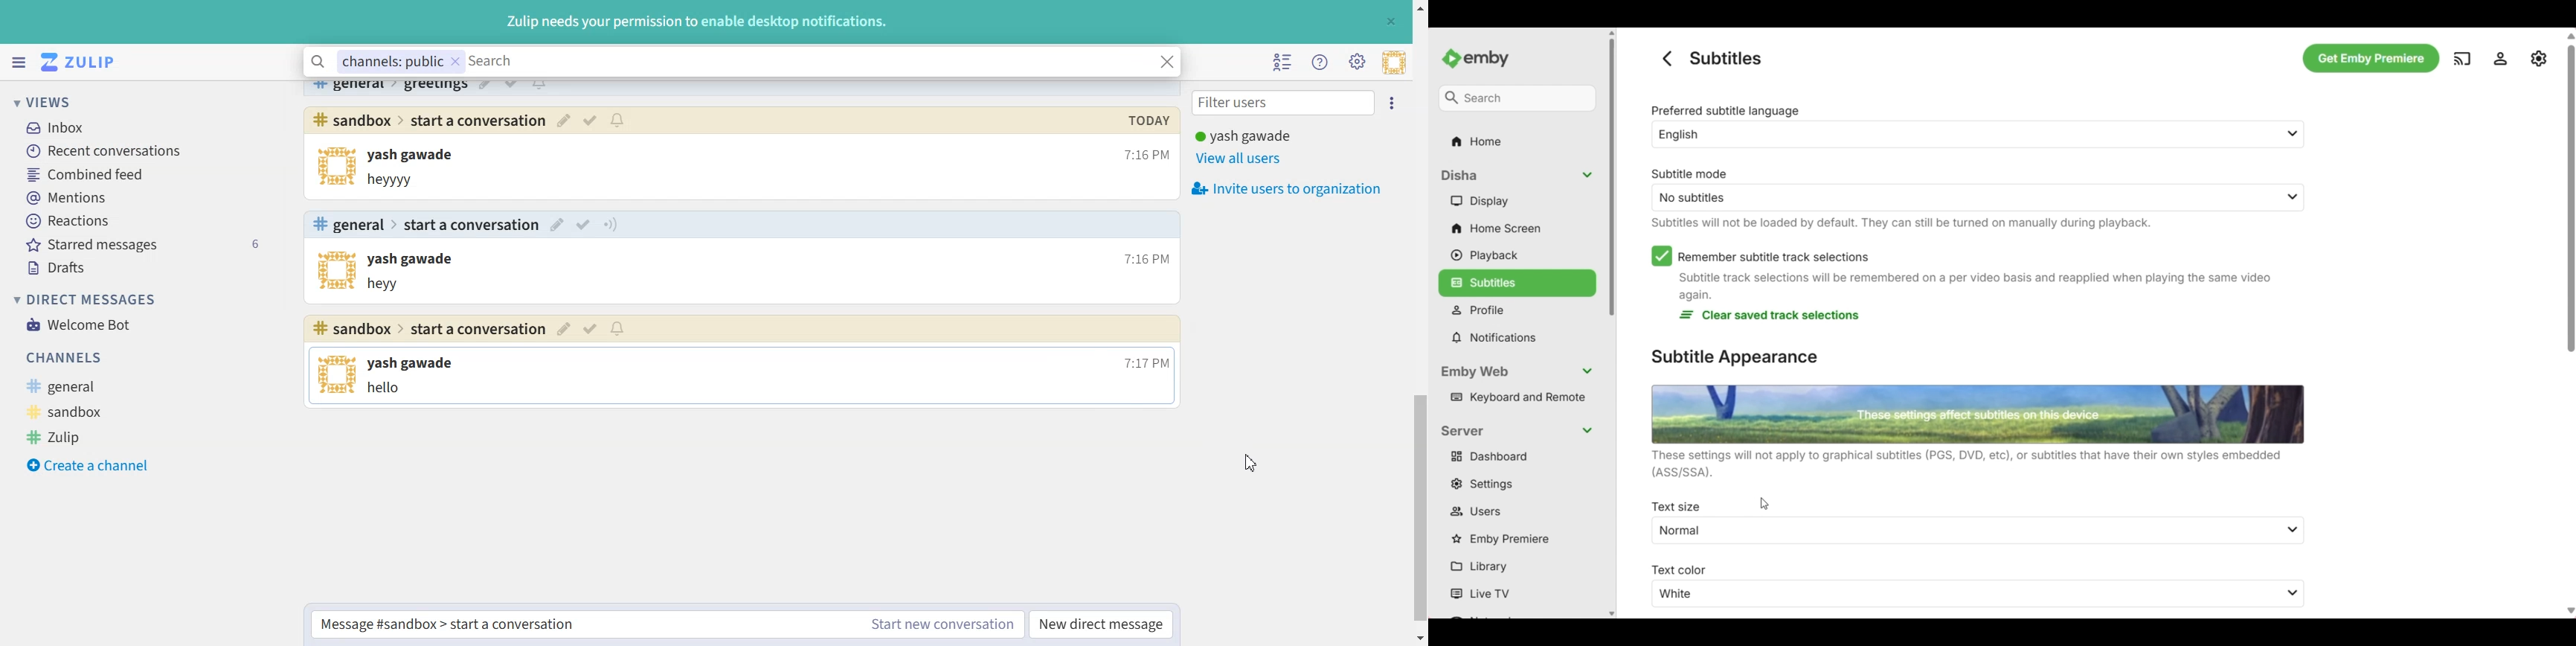 The height and width of the screenshot is (672, 2576). Describe the element at coordinates (1518, 540) in the screenshot. I see `Emby premiere` at that location.